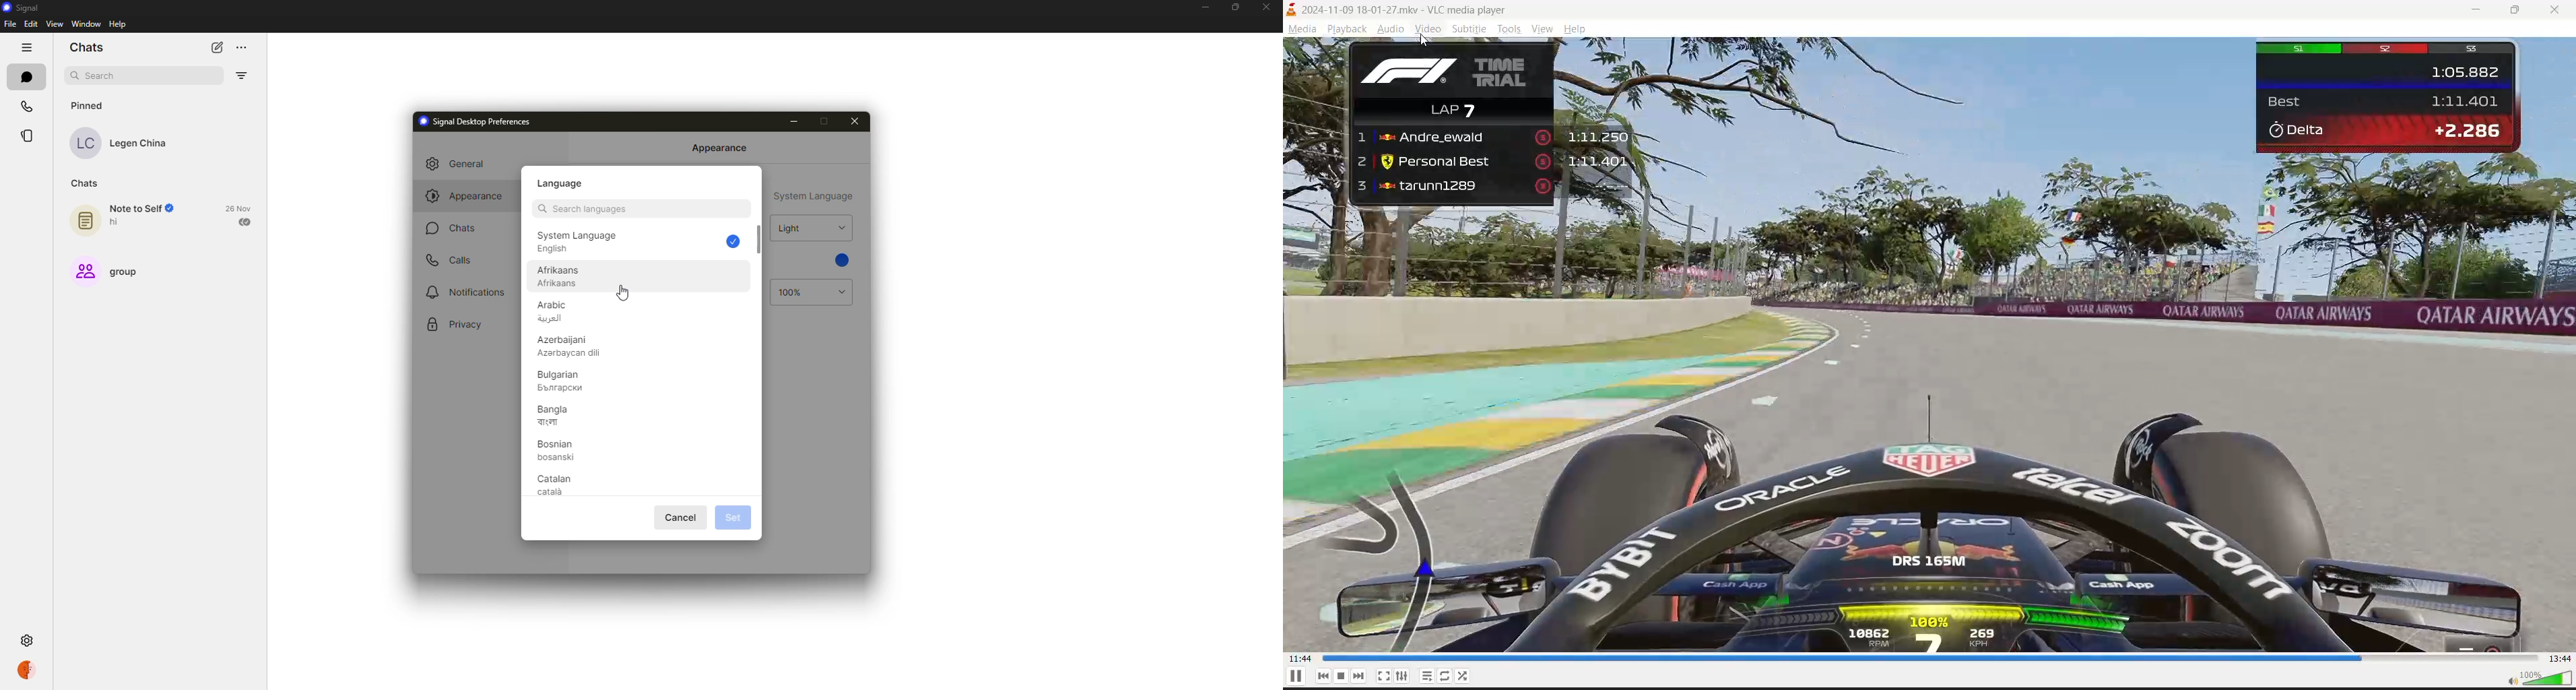 This screenshot has height=700, width=2576. I want to click on filter, so click(243, 75).